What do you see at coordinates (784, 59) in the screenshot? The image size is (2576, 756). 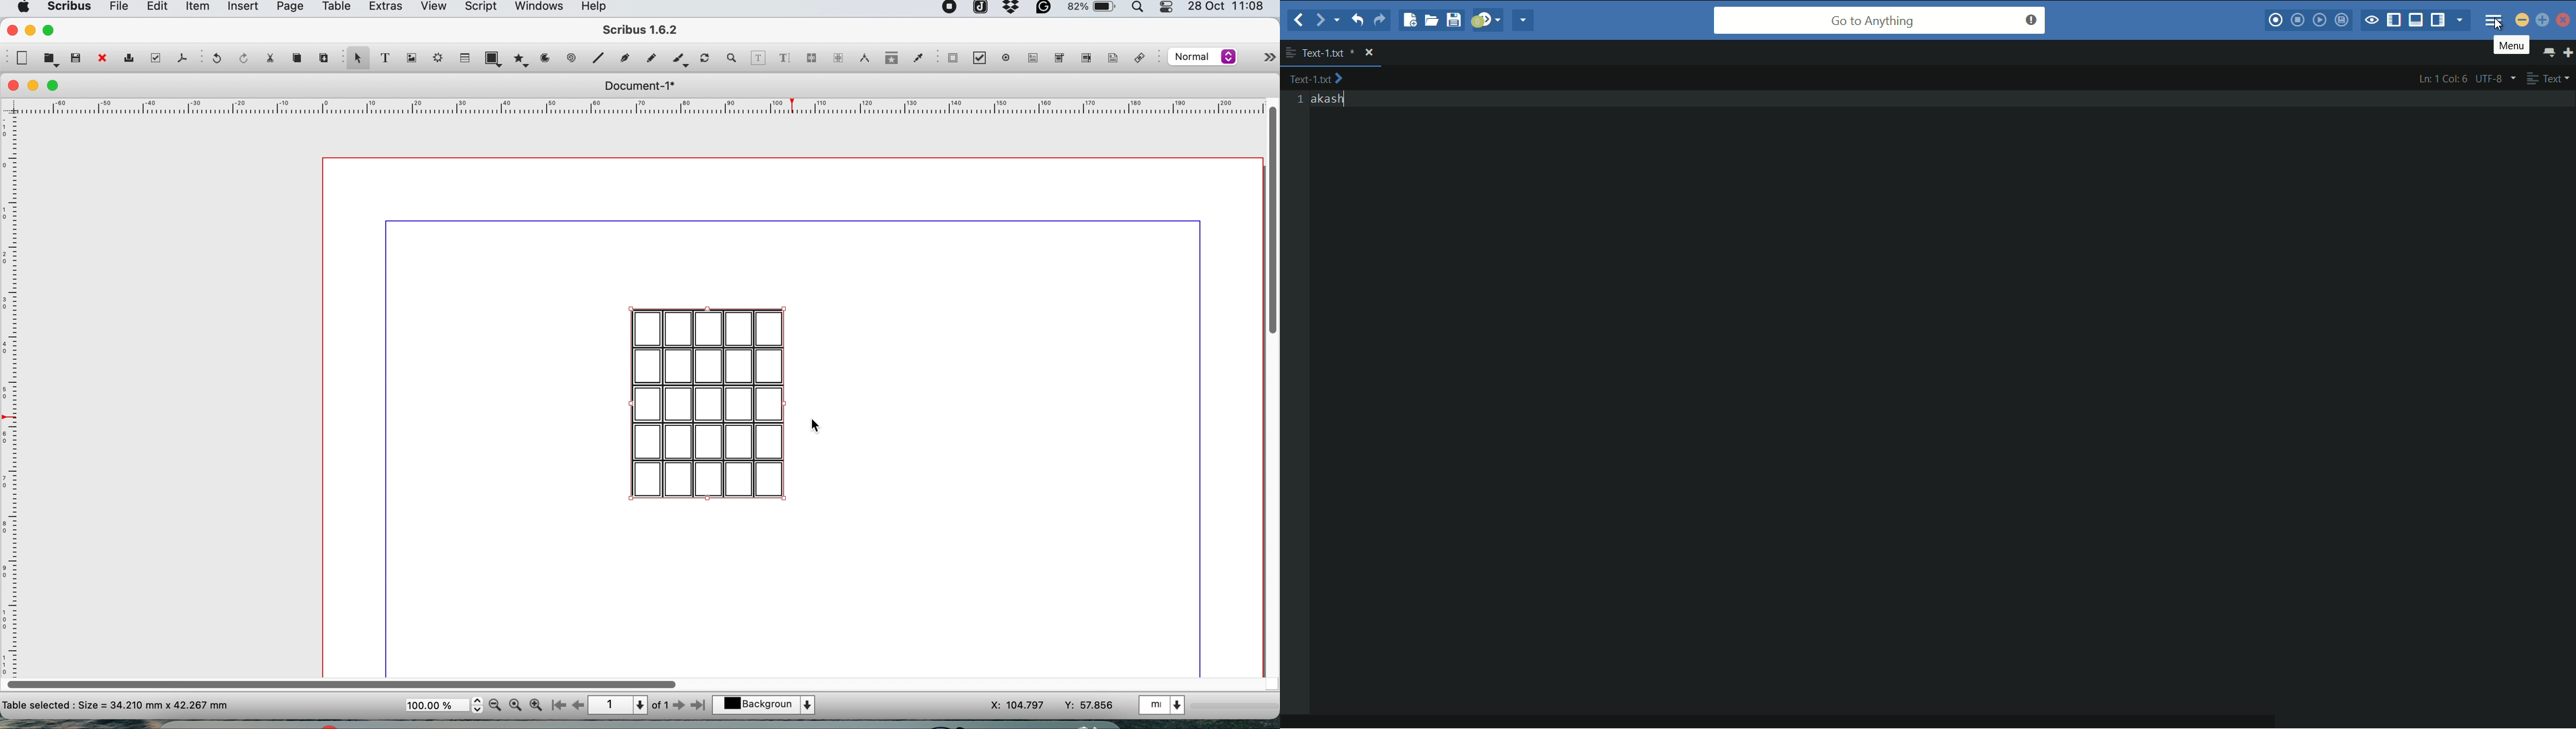 I see `edit text with story mode` at bounding box center [784, 59].